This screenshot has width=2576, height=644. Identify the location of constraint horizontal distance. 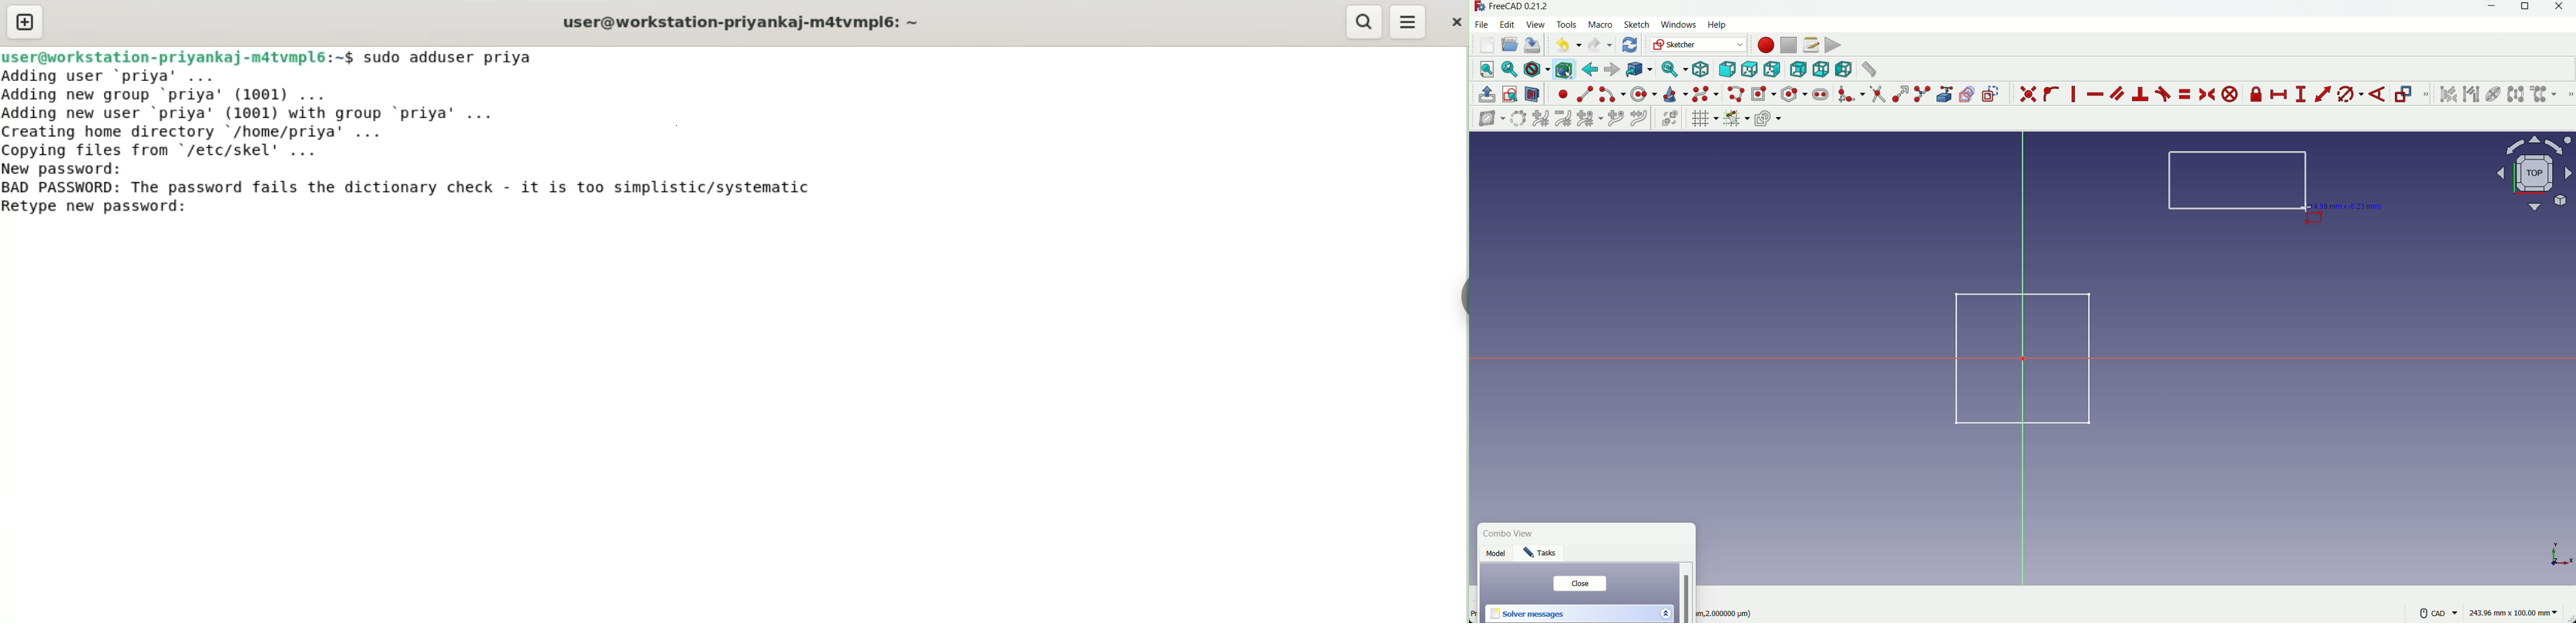
(2280, 95).